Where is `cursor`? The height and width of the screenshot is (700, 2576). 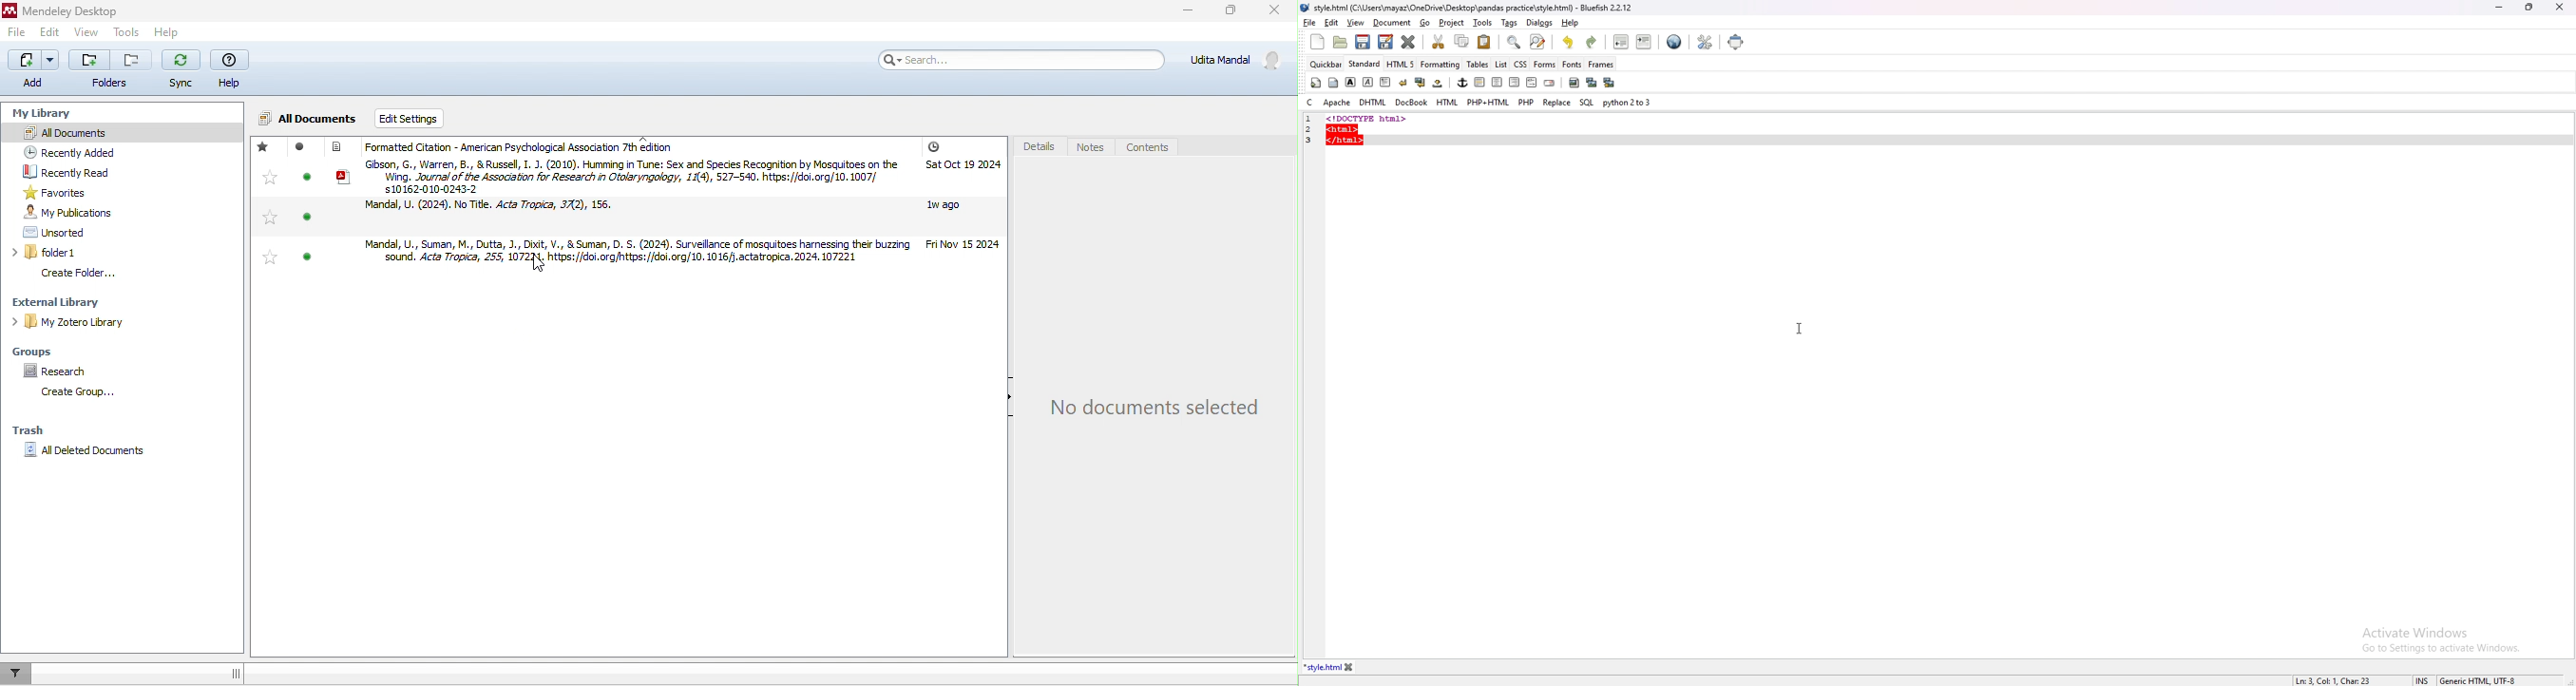
cursor is located at coordinates (546, 269).